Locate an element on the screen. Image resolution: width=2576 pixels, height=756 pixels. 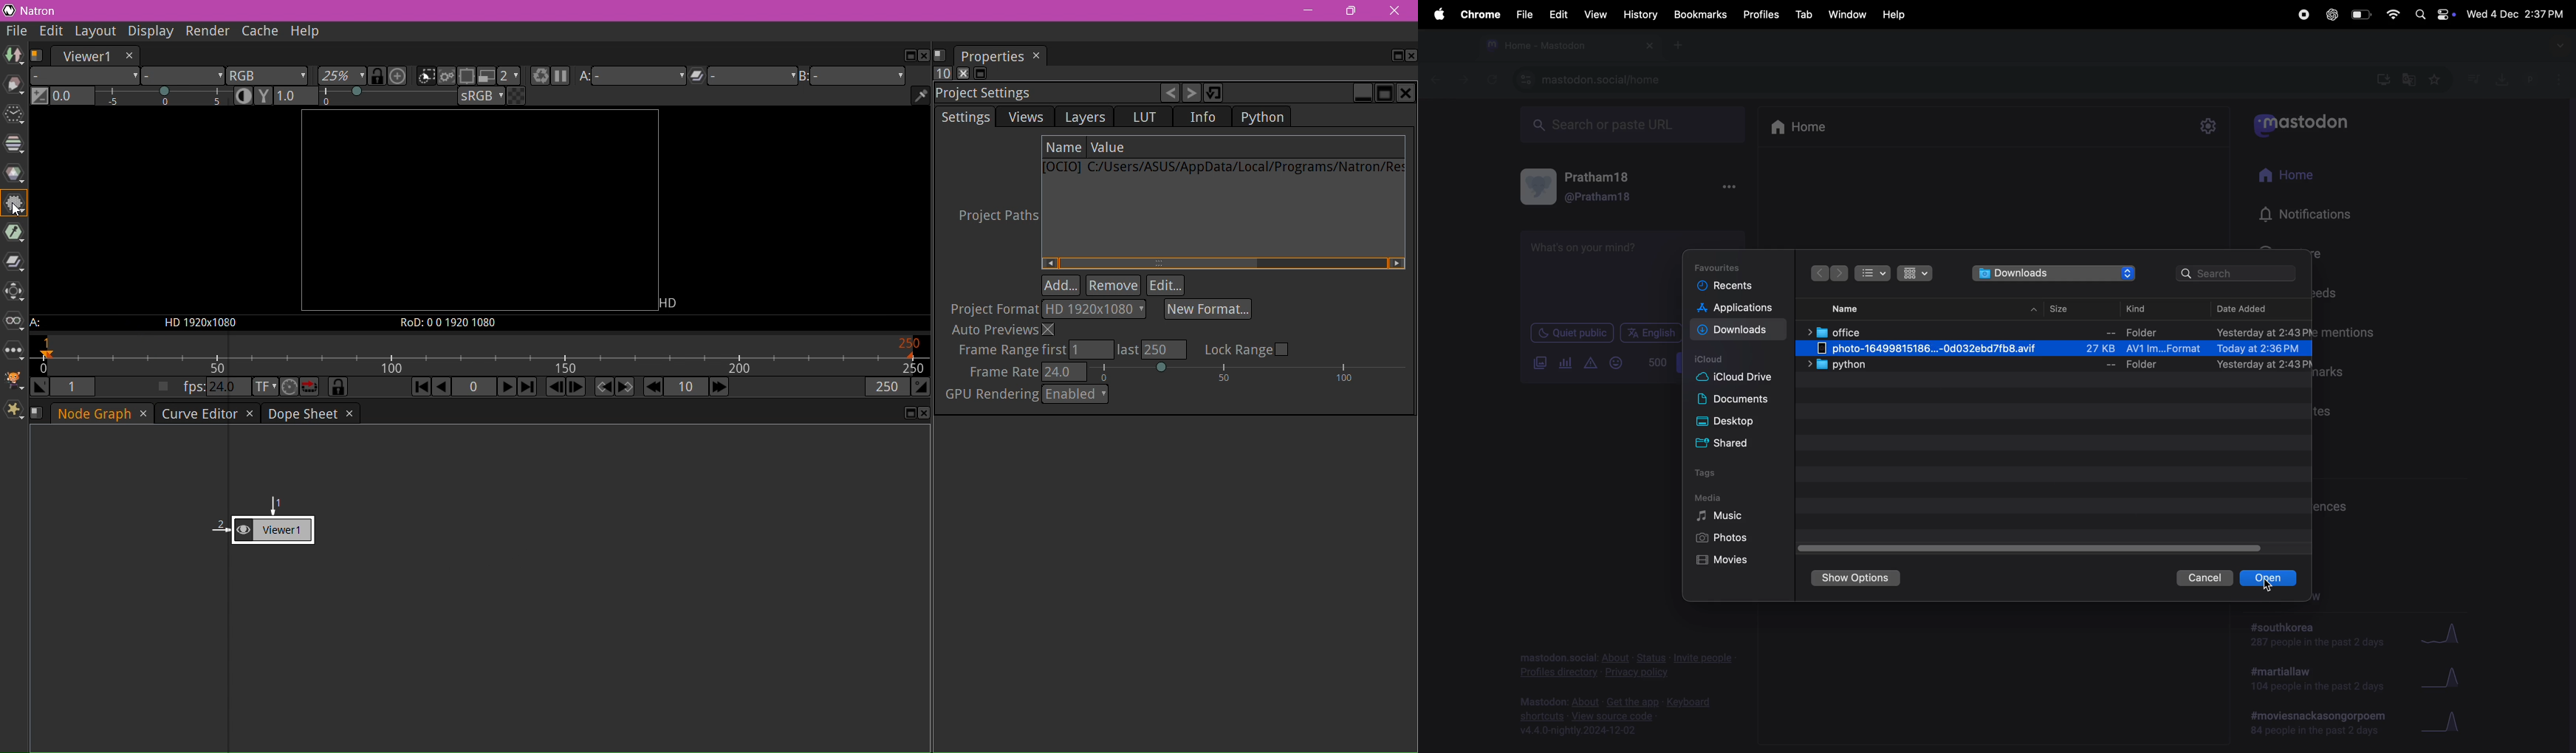
Manage layouts for this pane is located at coordinates (39, 412).